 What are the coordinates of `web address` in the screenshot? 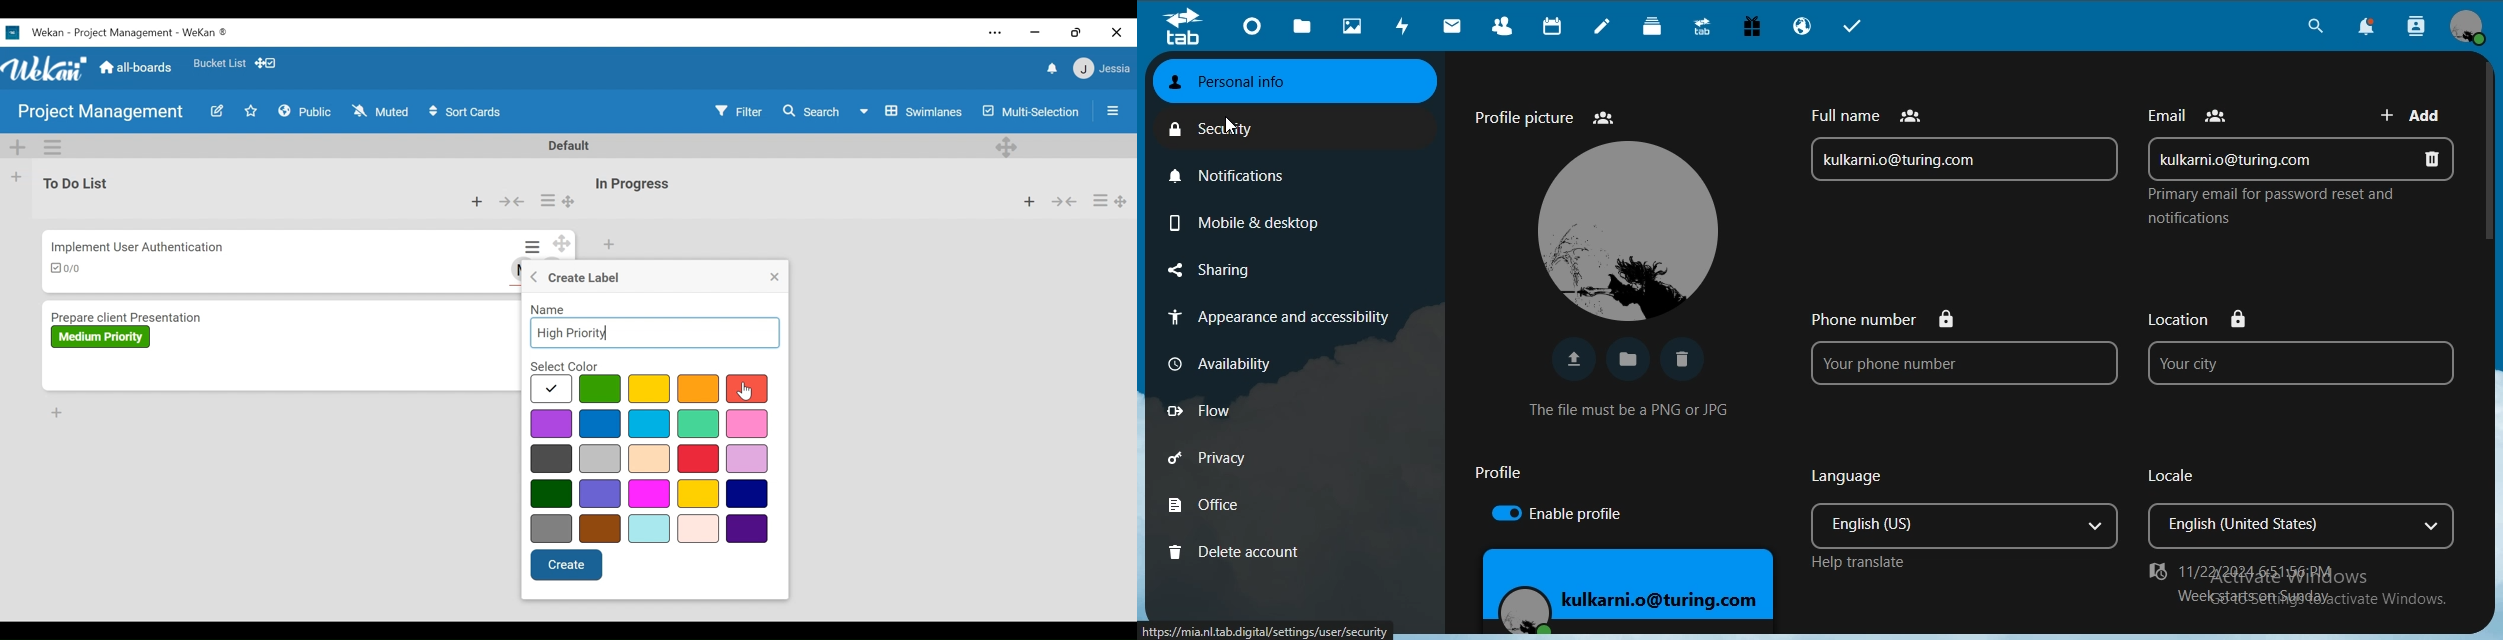 It's located at (1268, 632).